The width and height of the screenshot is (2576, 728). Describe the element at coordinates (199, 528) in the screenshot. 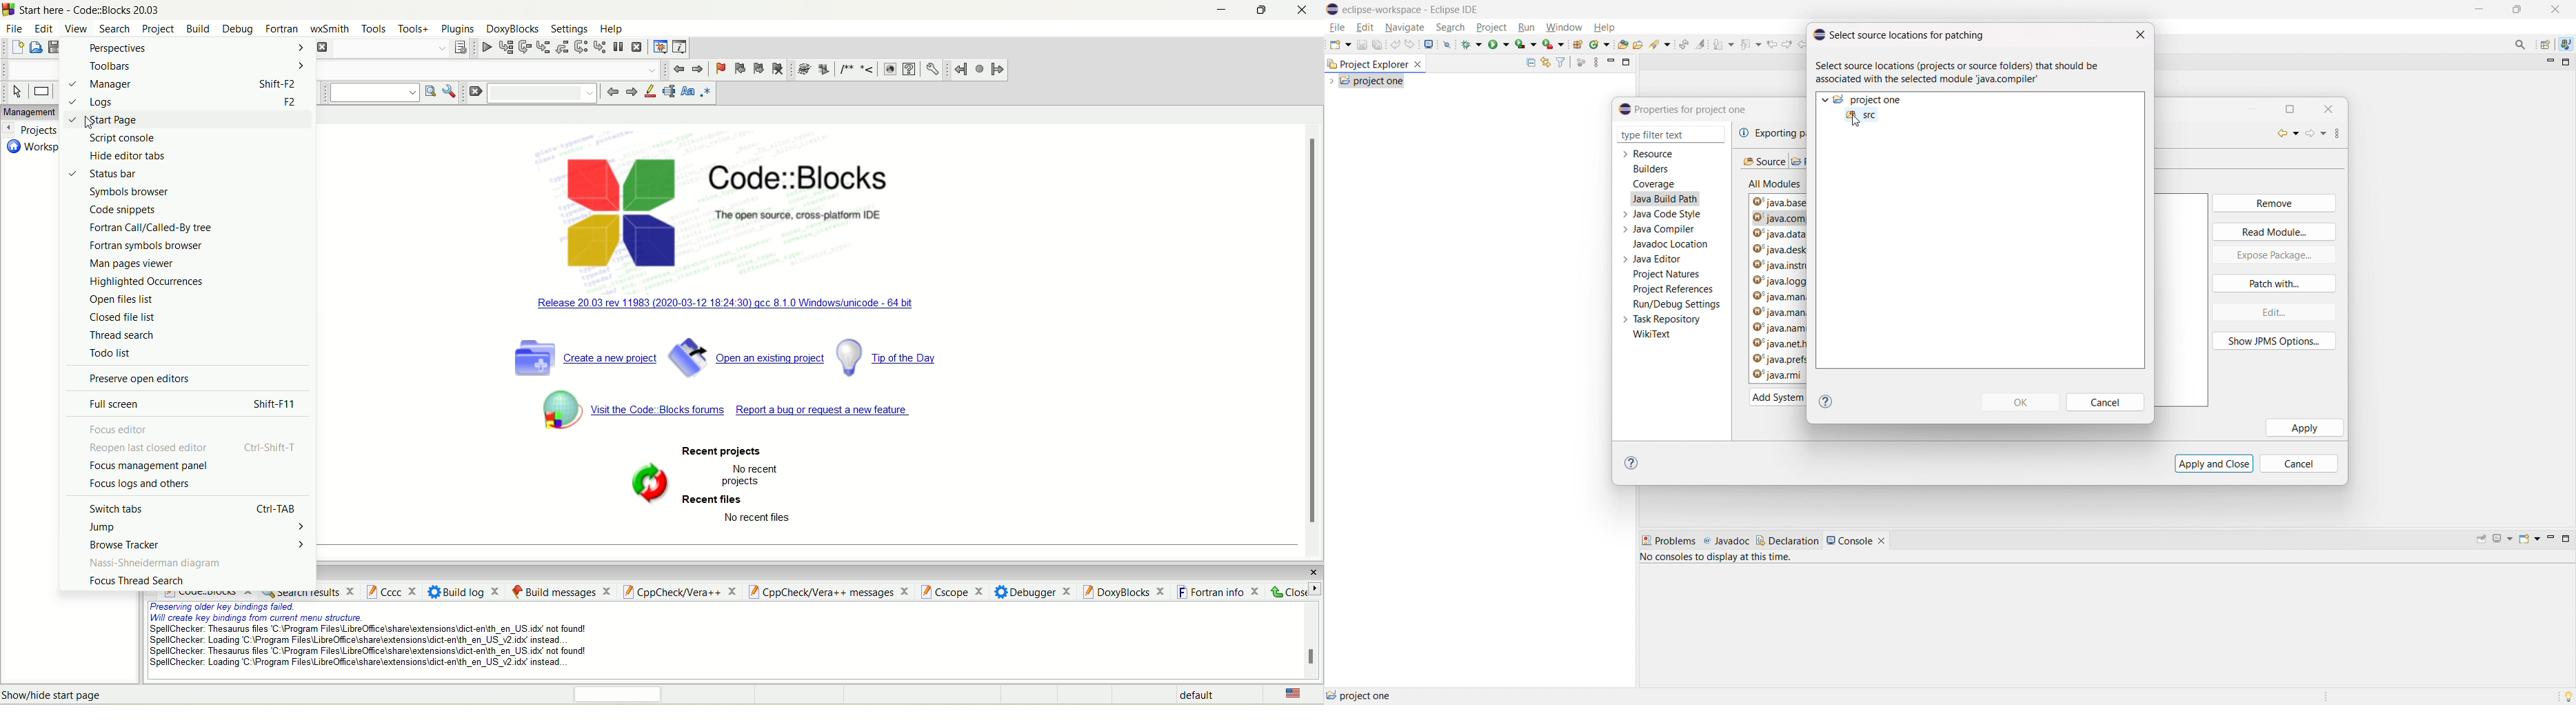

I see `jump` at that location.